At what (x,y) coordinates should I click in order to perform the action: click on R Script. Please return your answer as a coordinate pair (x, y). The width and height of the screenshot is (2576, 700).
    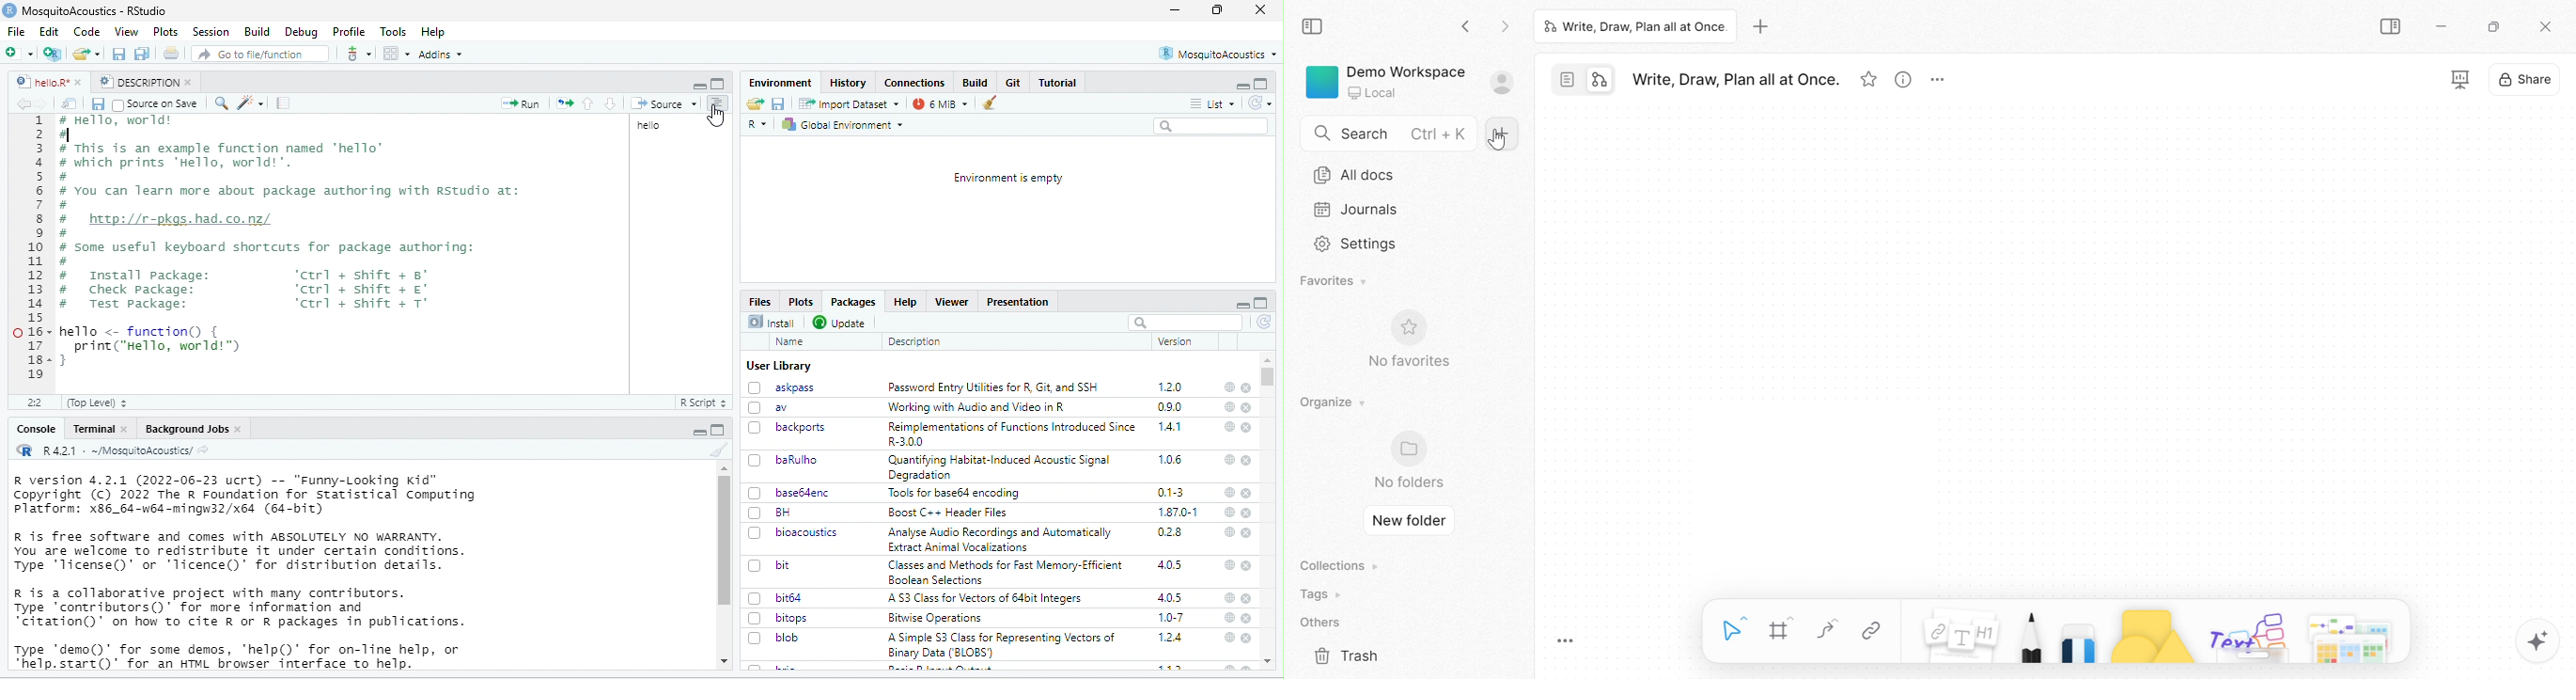
    Looking at the image, I should click on (701, 401).